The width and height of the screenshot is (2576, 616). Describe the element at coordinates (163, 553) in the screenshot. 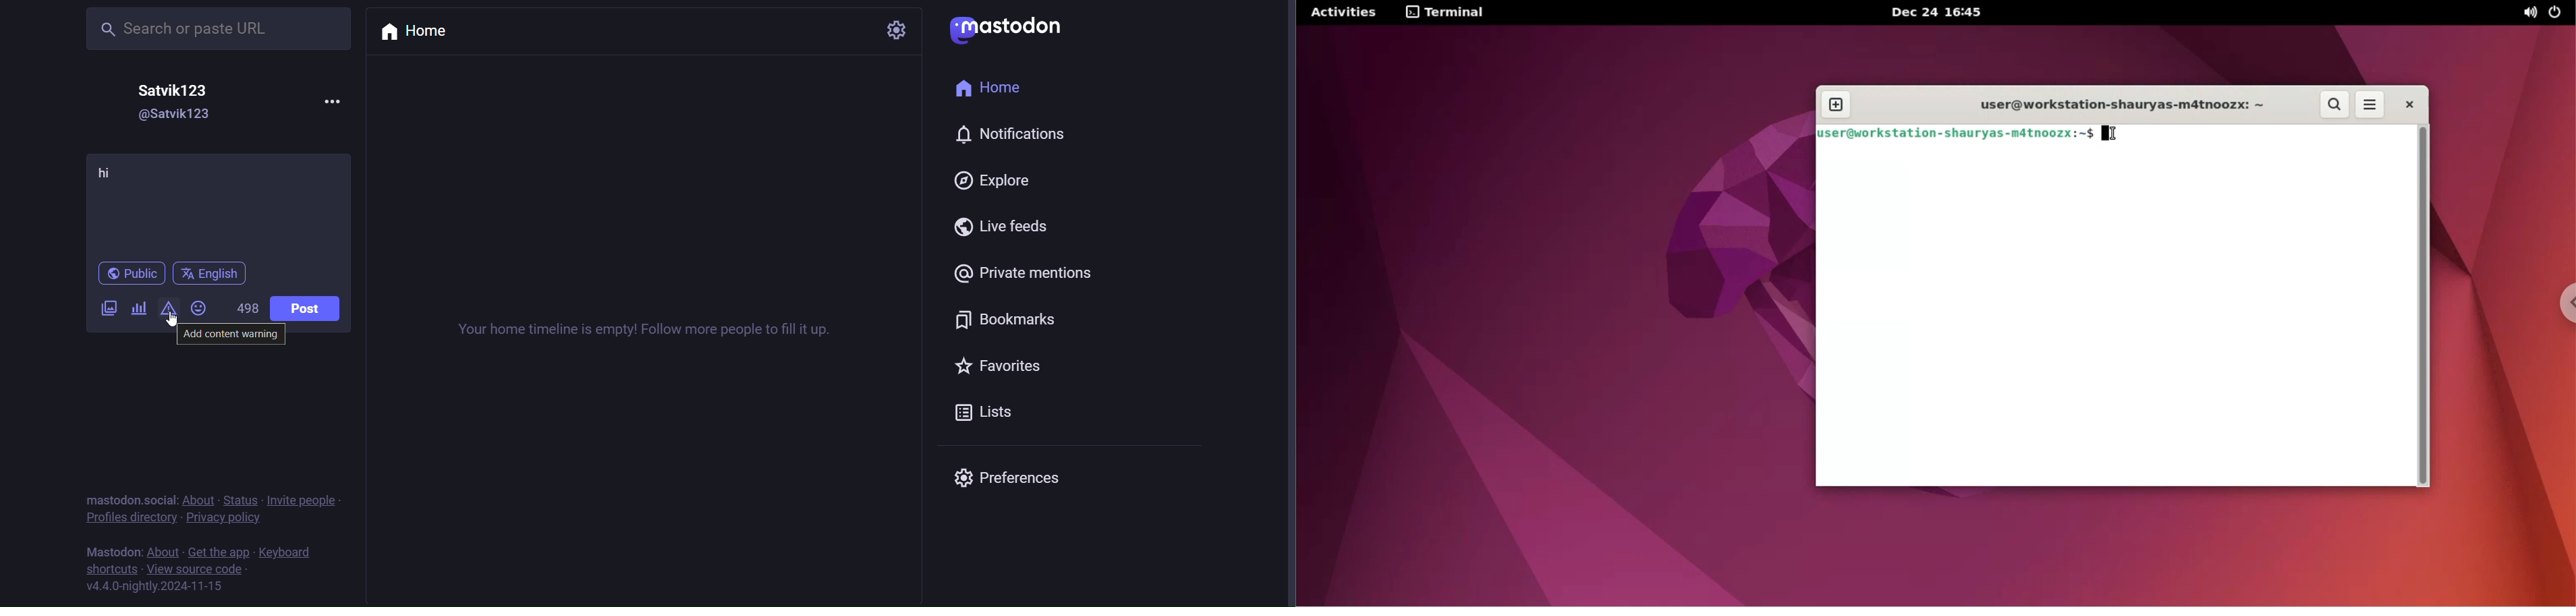

I see `about` at that location.